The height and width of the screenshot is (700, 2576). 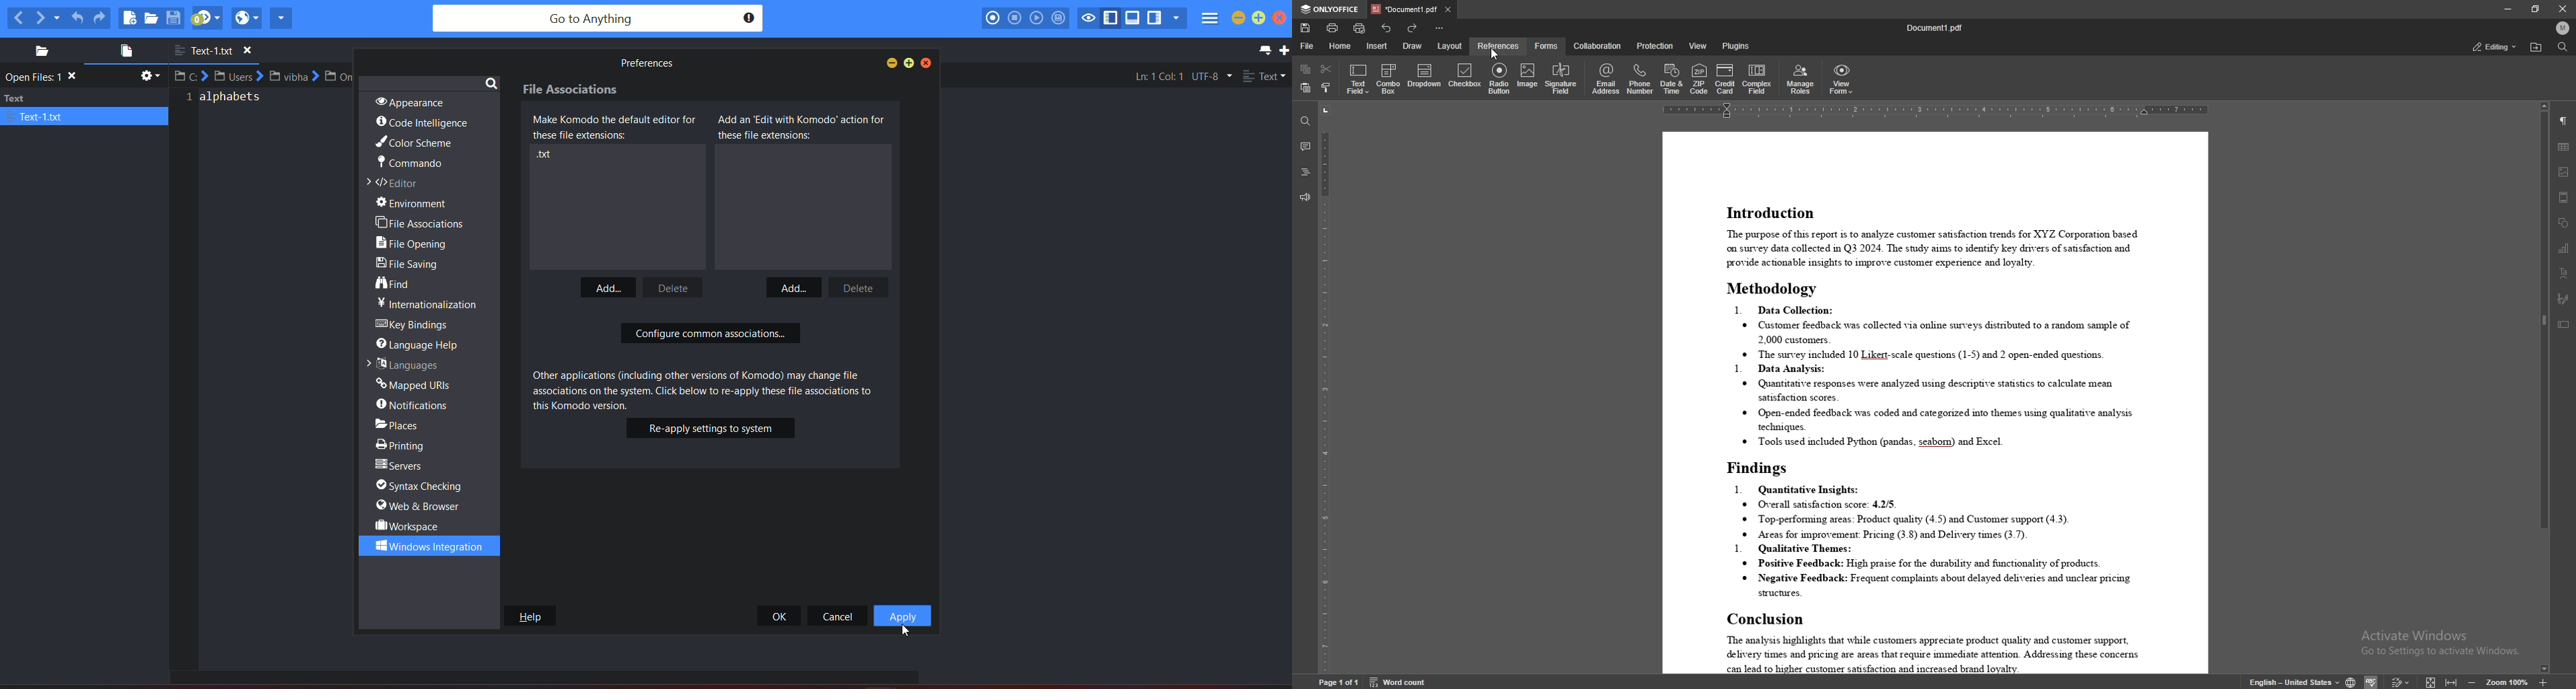 I want to click on redo, so click(x=1414, y=28).